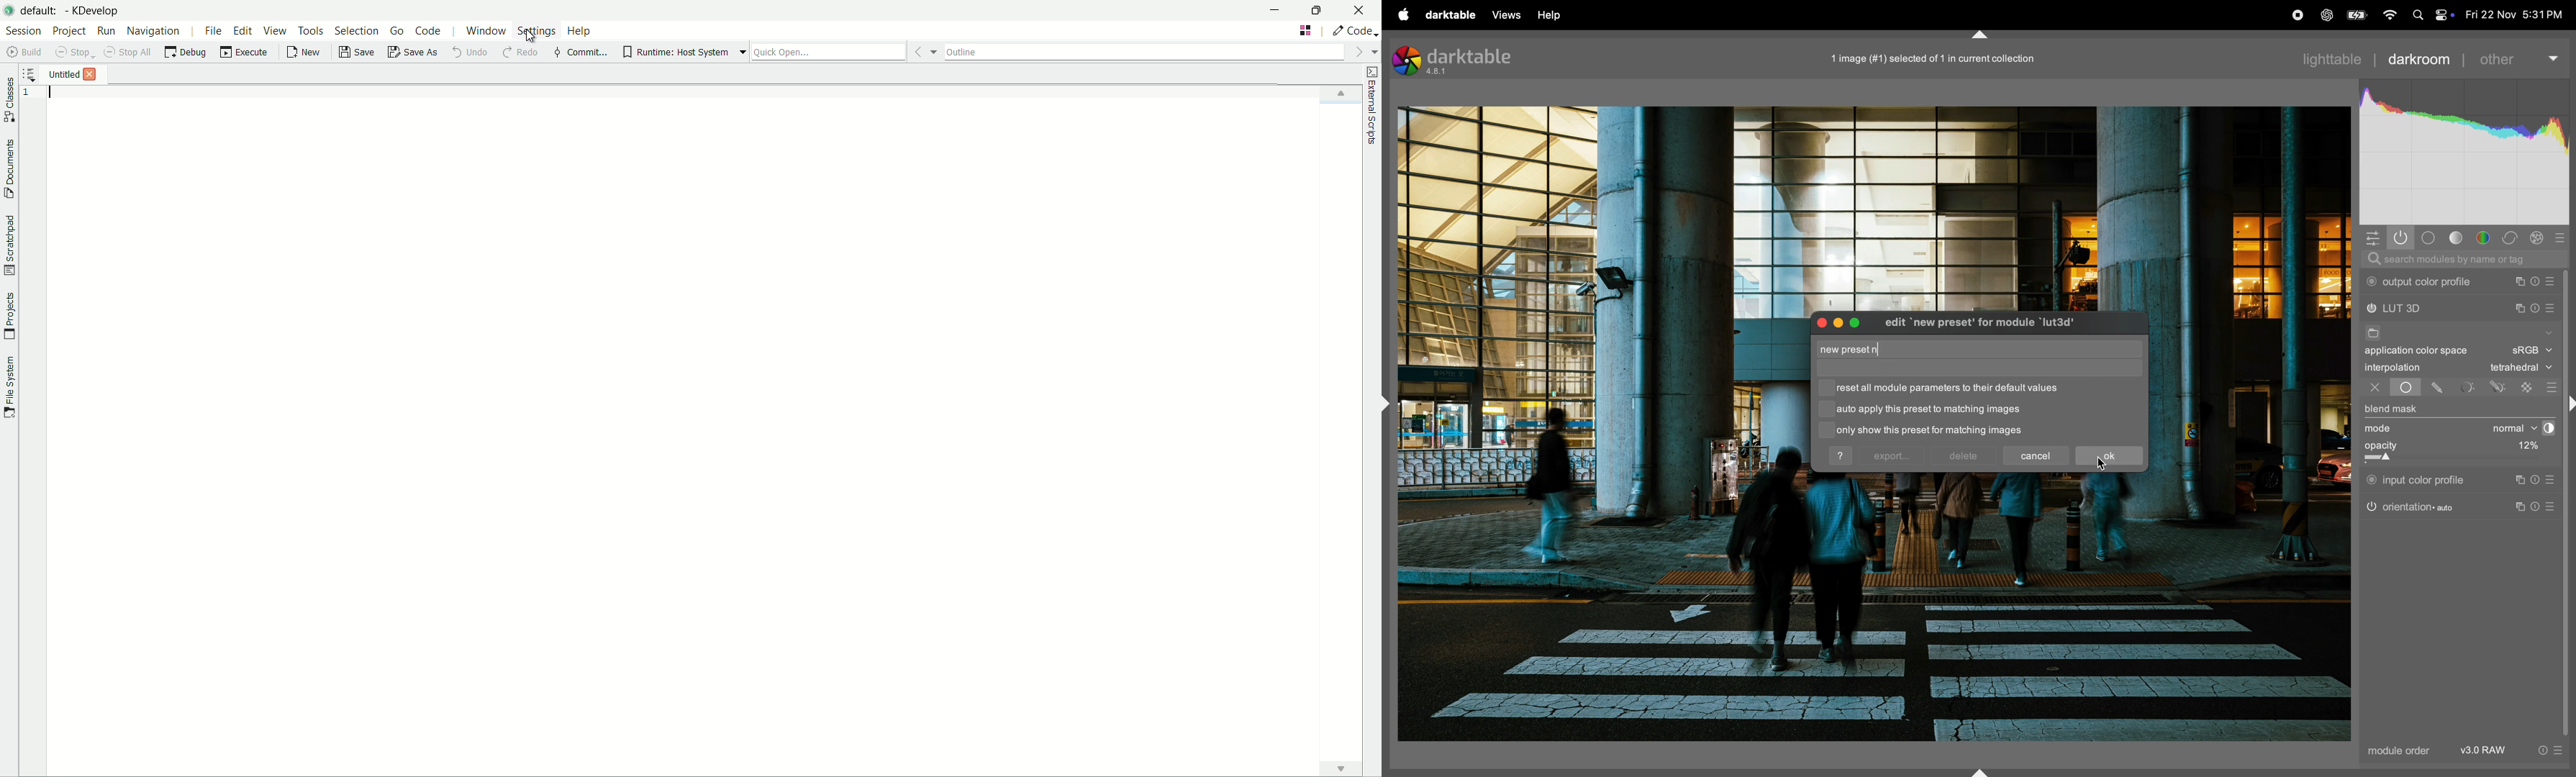  What do you see at coordinates (1978, 35) in the screenshot?
I see `shift+ctrl+t` at bounding box center [1978, 35].